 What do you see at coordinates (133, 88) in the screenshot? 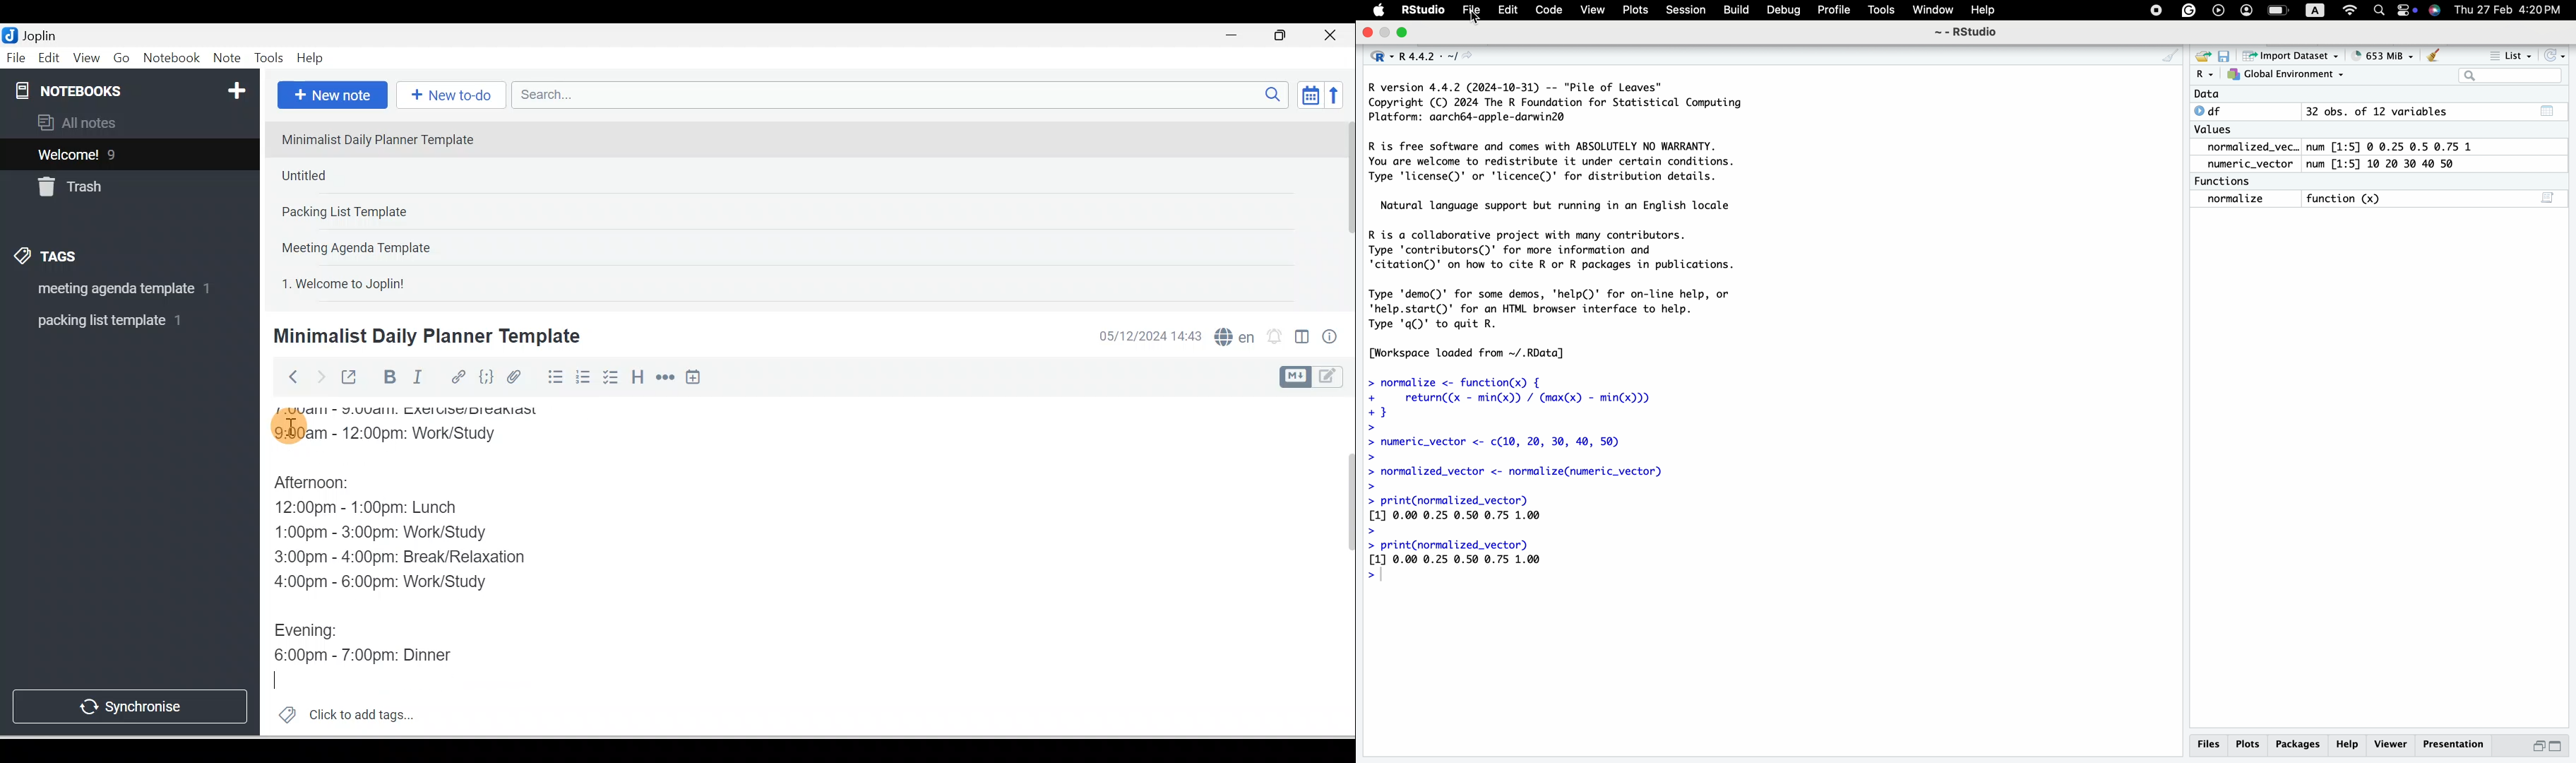
I see `Notebooks` at bounding box center [133, 88].